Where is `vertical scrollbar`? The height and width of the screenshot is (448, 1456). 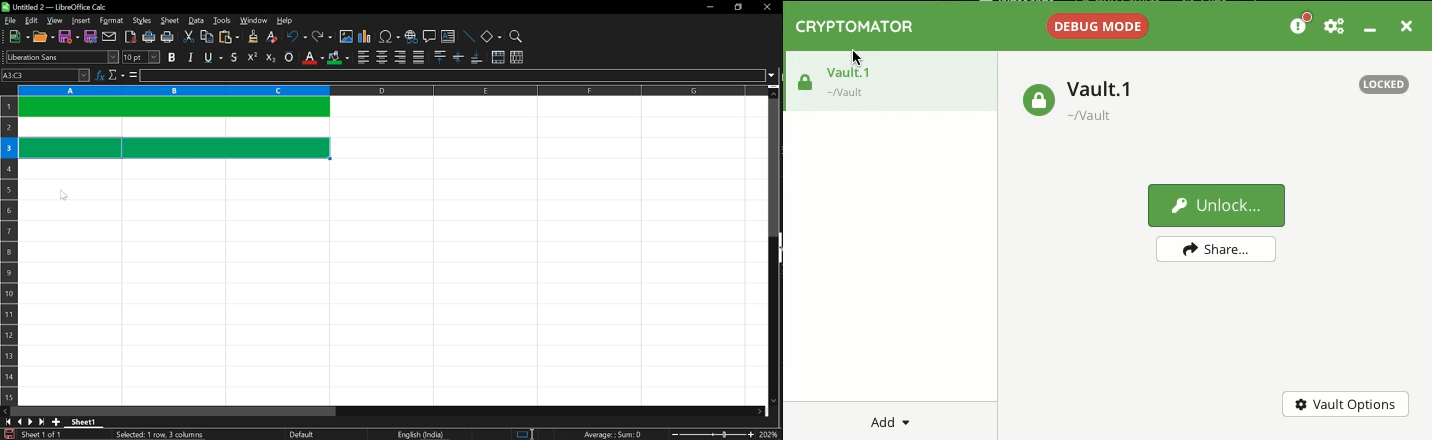 vertical scrollbar is located at coordinates (775, 167).